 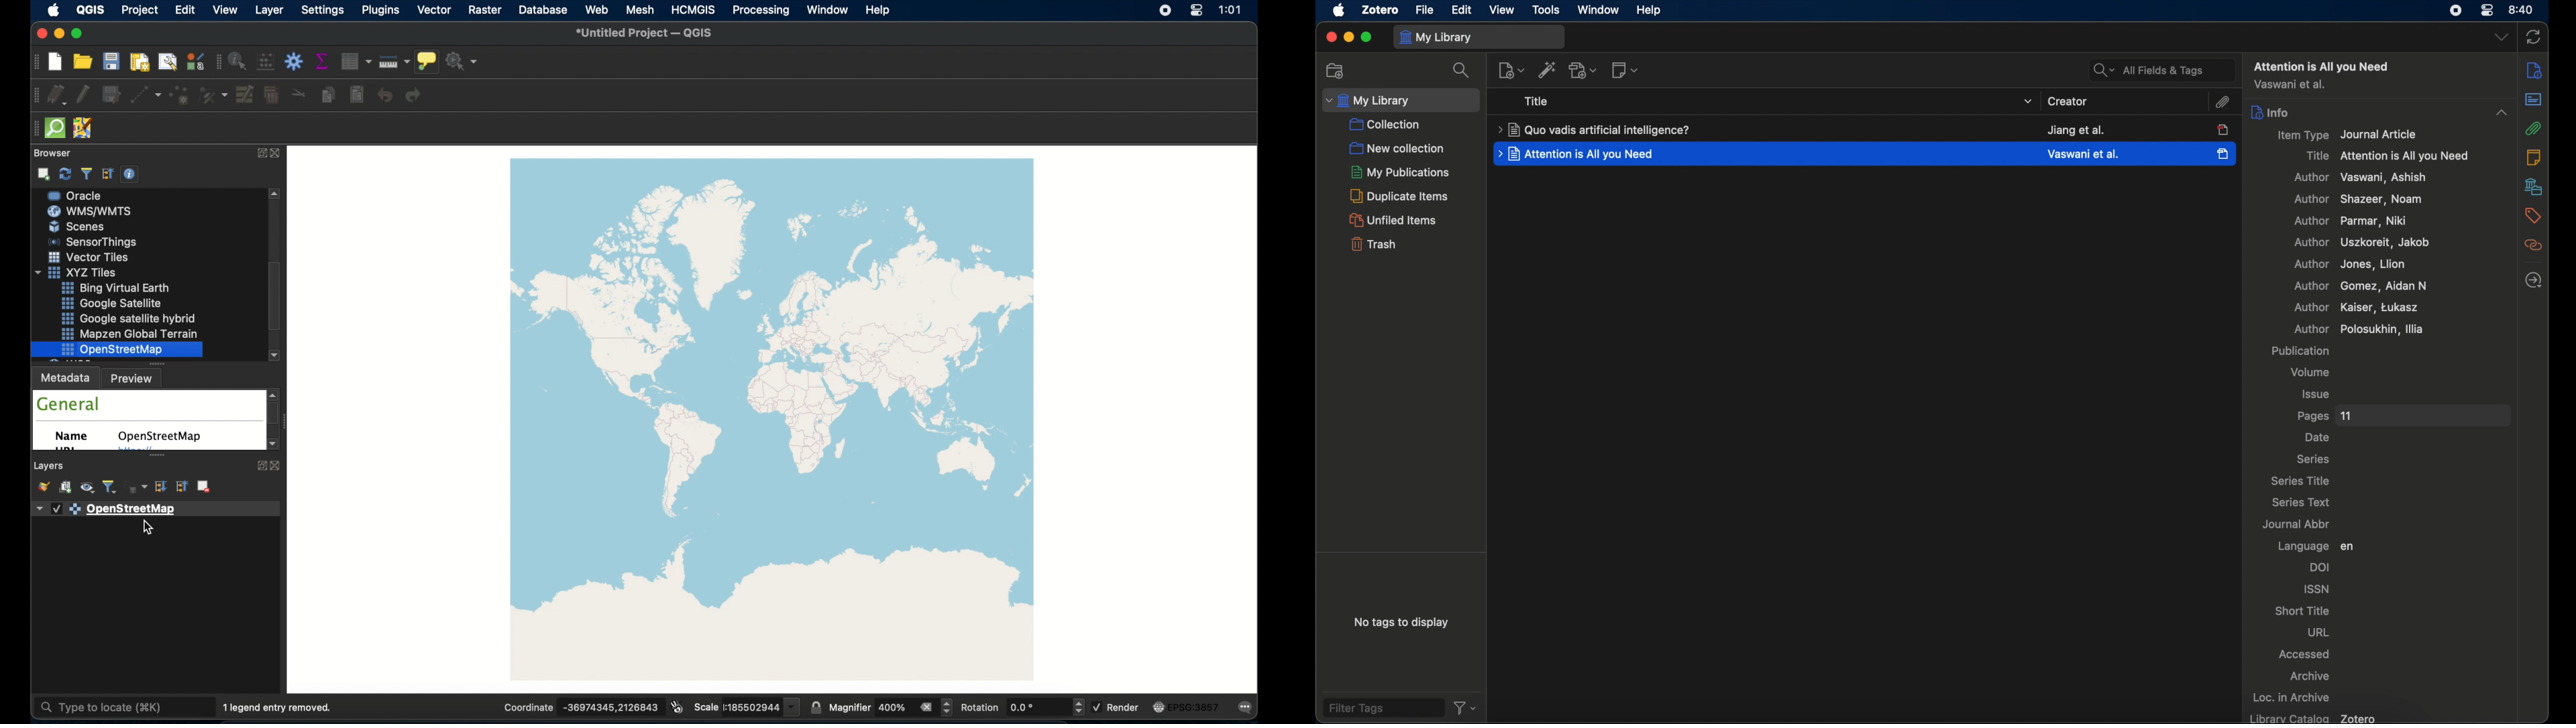 What do you see at coordinates (2314, 459) in the screenshot?
I see `series` at bounding box center [2314, 459].